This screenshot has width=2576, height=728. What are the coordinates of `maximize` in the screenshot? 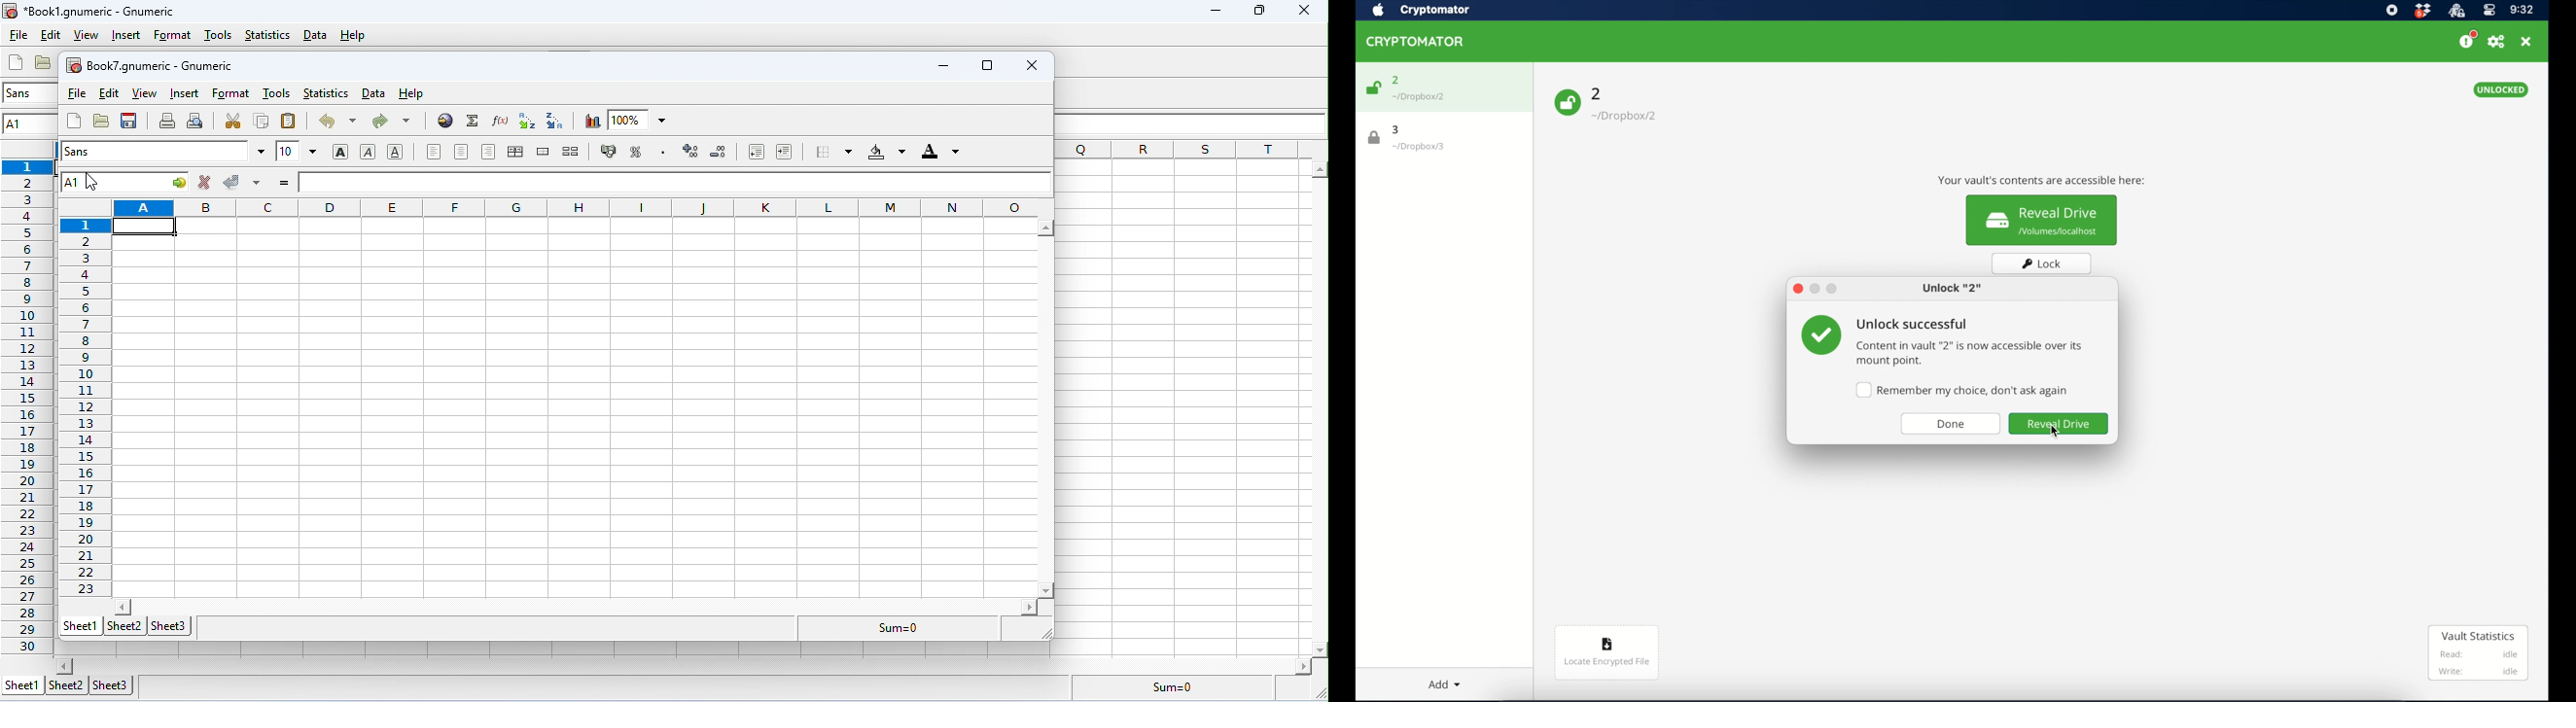 It's located at (985, 64).